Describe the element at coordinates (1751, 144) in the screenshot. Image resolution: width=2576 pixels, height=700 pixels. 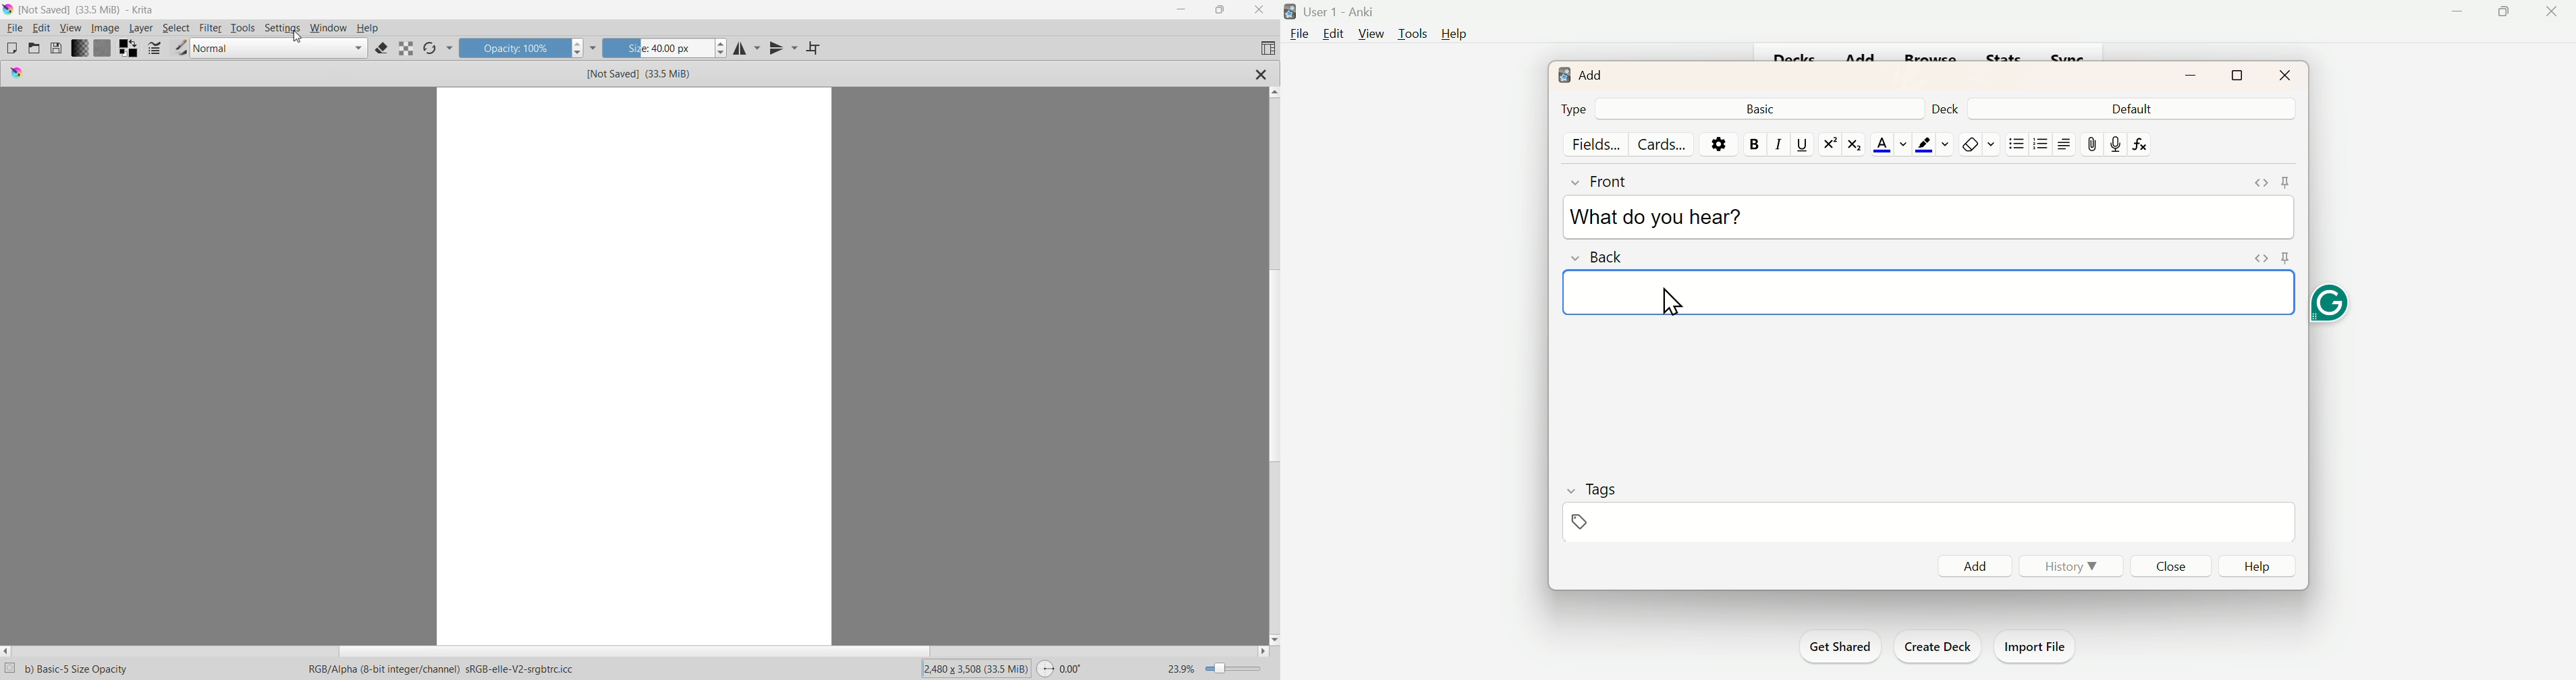
I see `Bold` at that location.